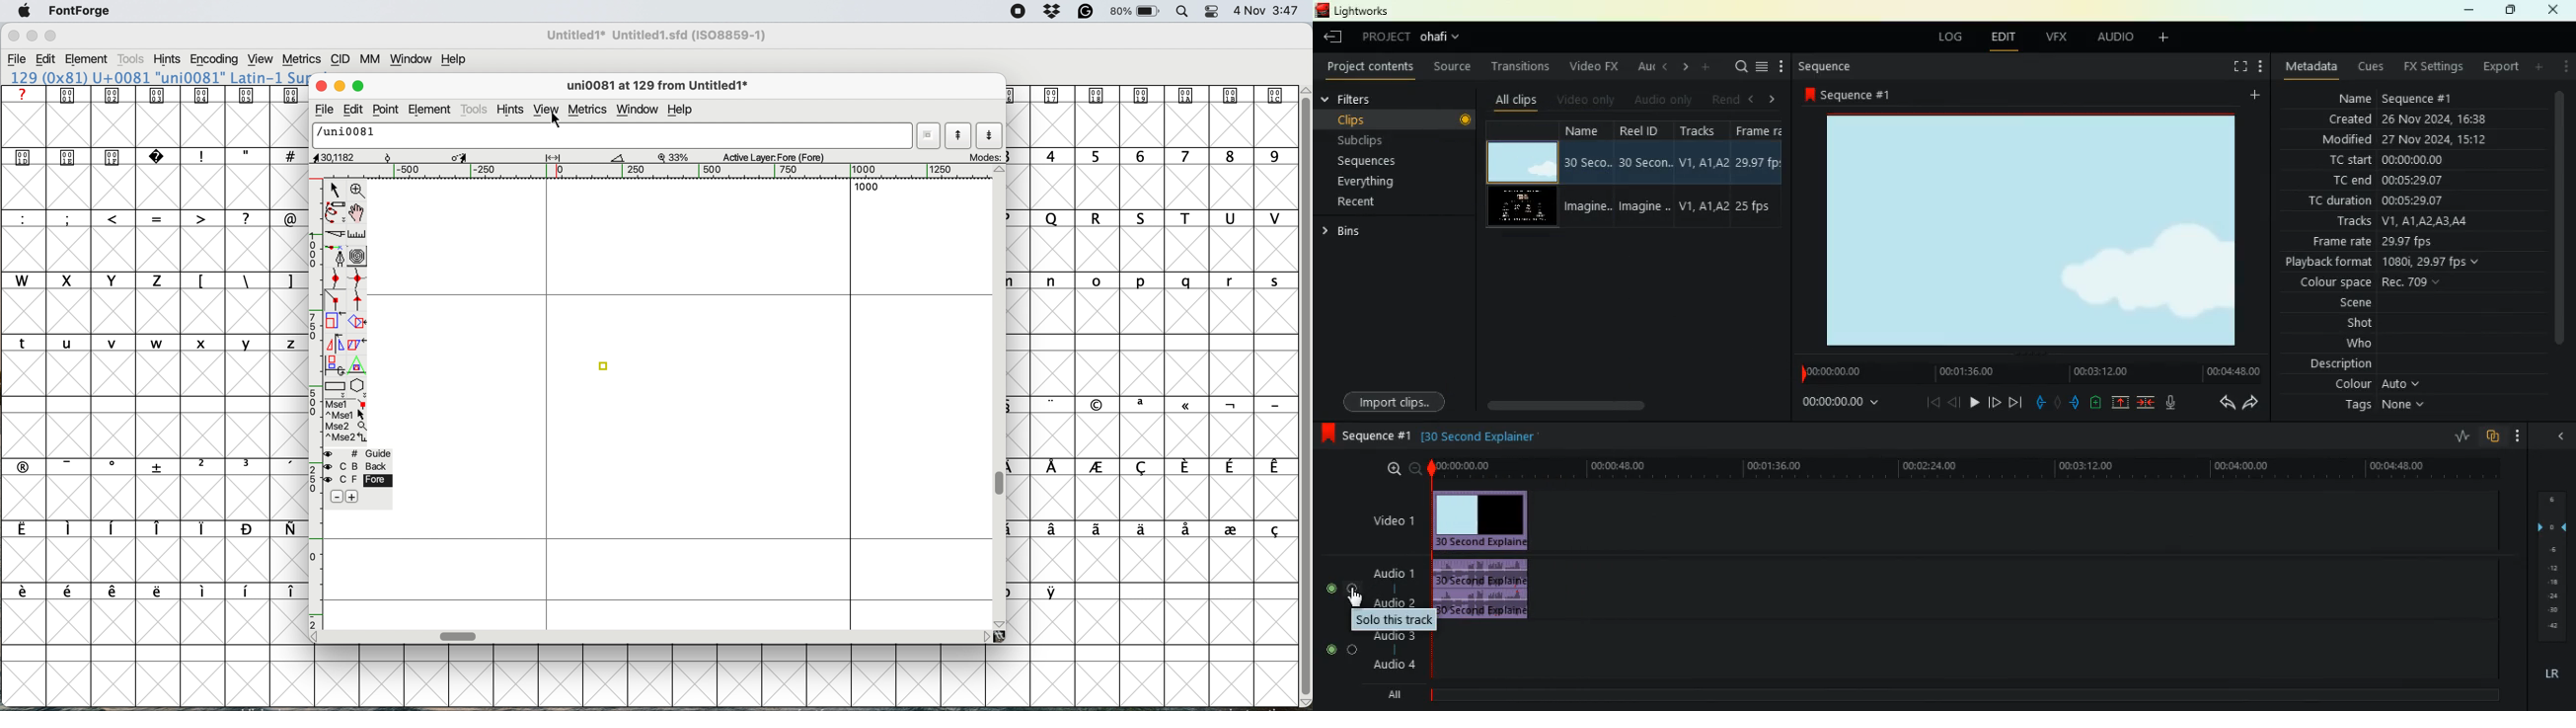  Describe the element at coordinates (638, 109) in the screenshot. I see `window` at that location.